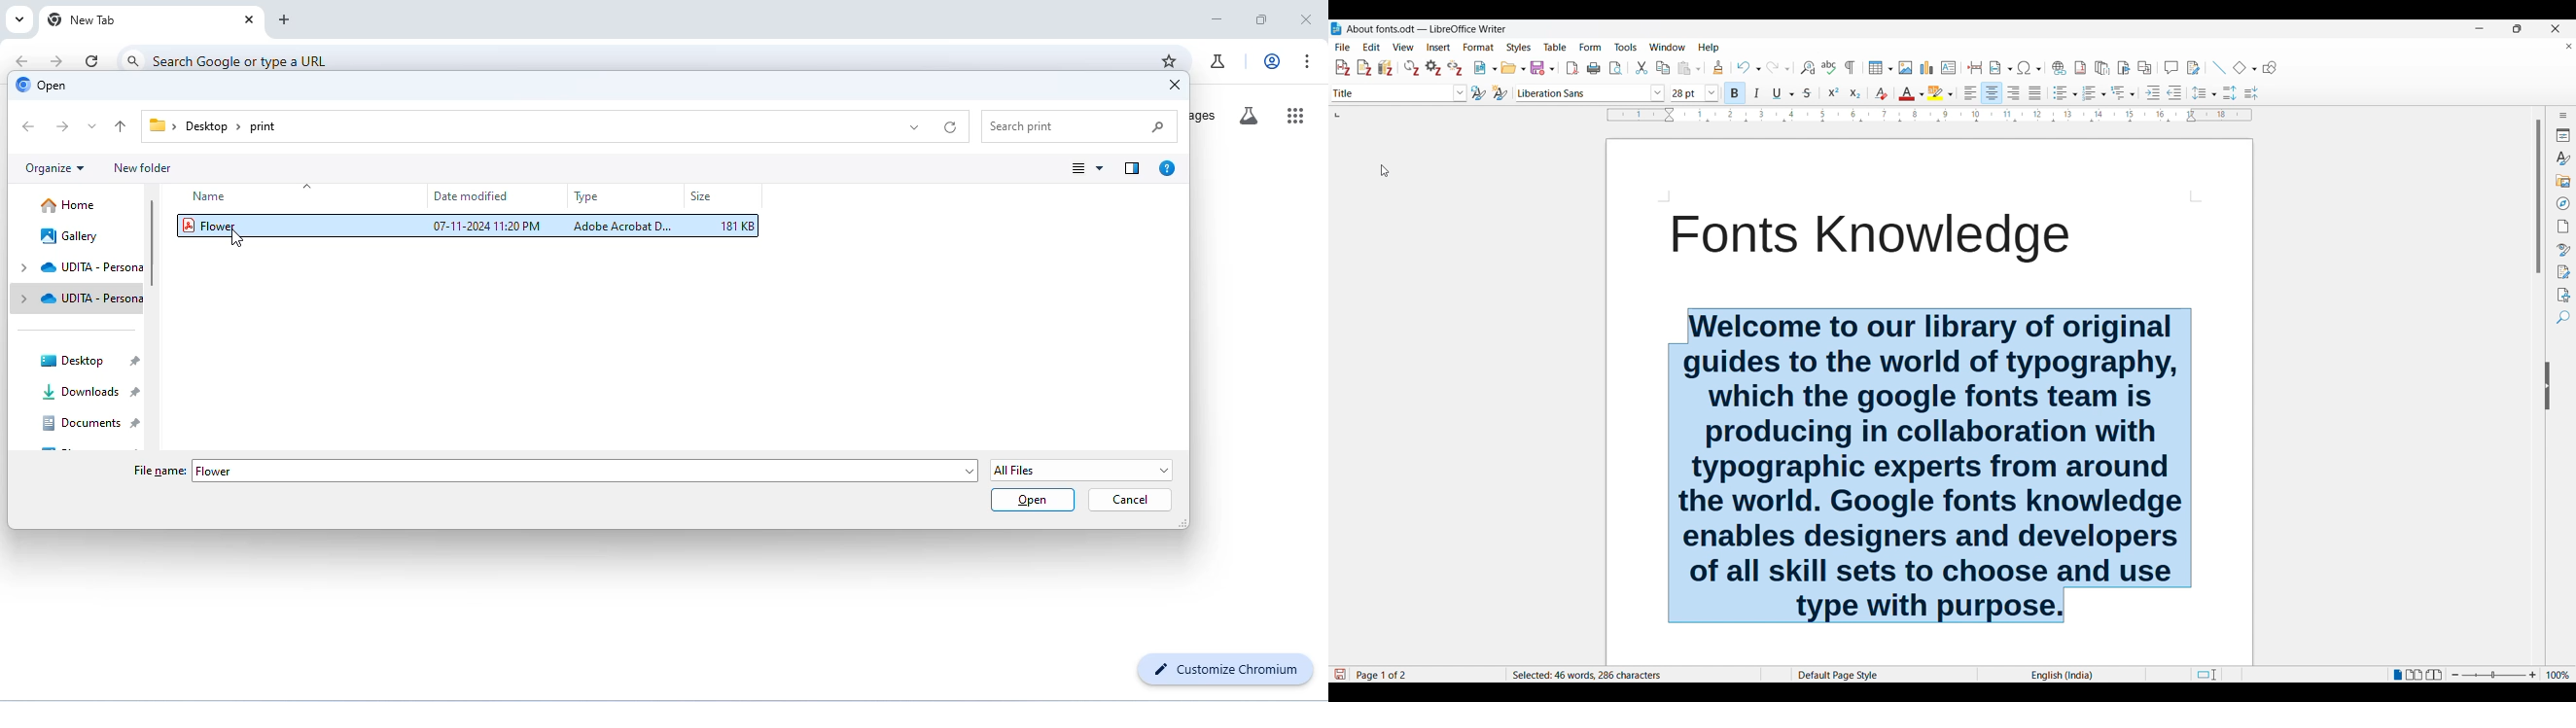 The image size is (2576, 728). I want to click on Accessibility check, so click(2564, 296).